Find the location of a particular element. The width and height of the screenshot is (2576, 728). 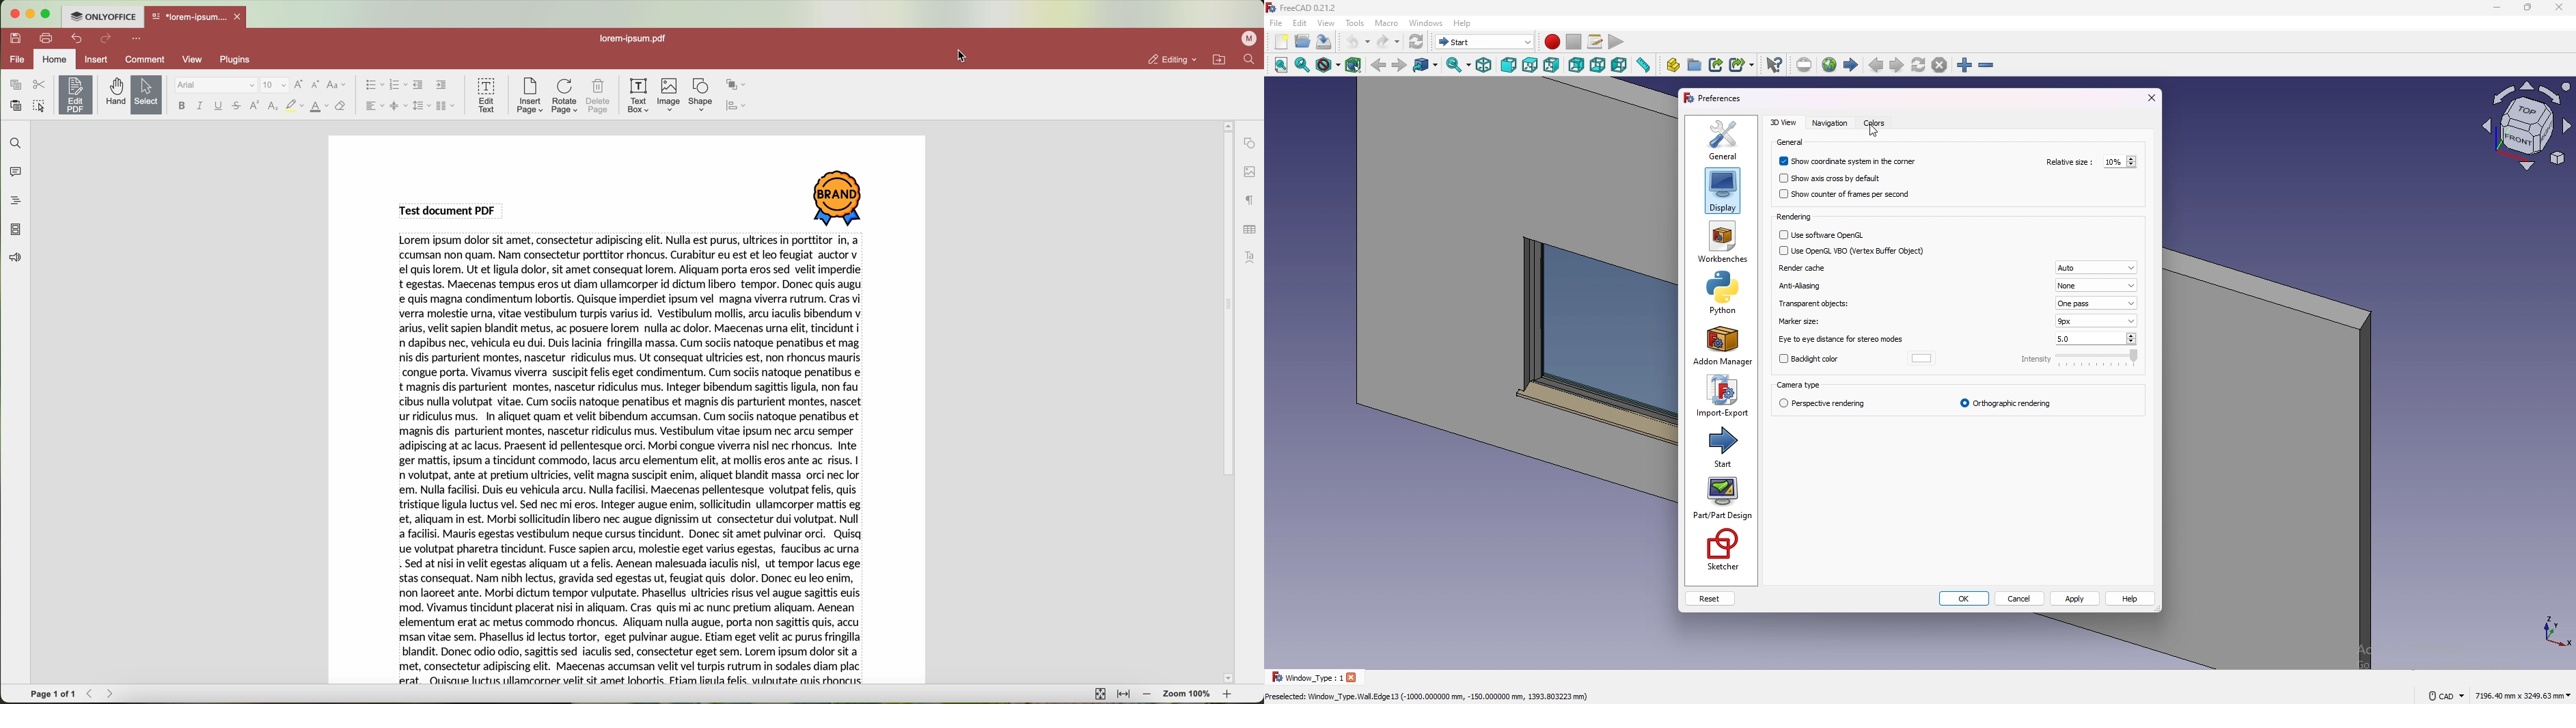

cancel is located at coordinates (2020, 599).